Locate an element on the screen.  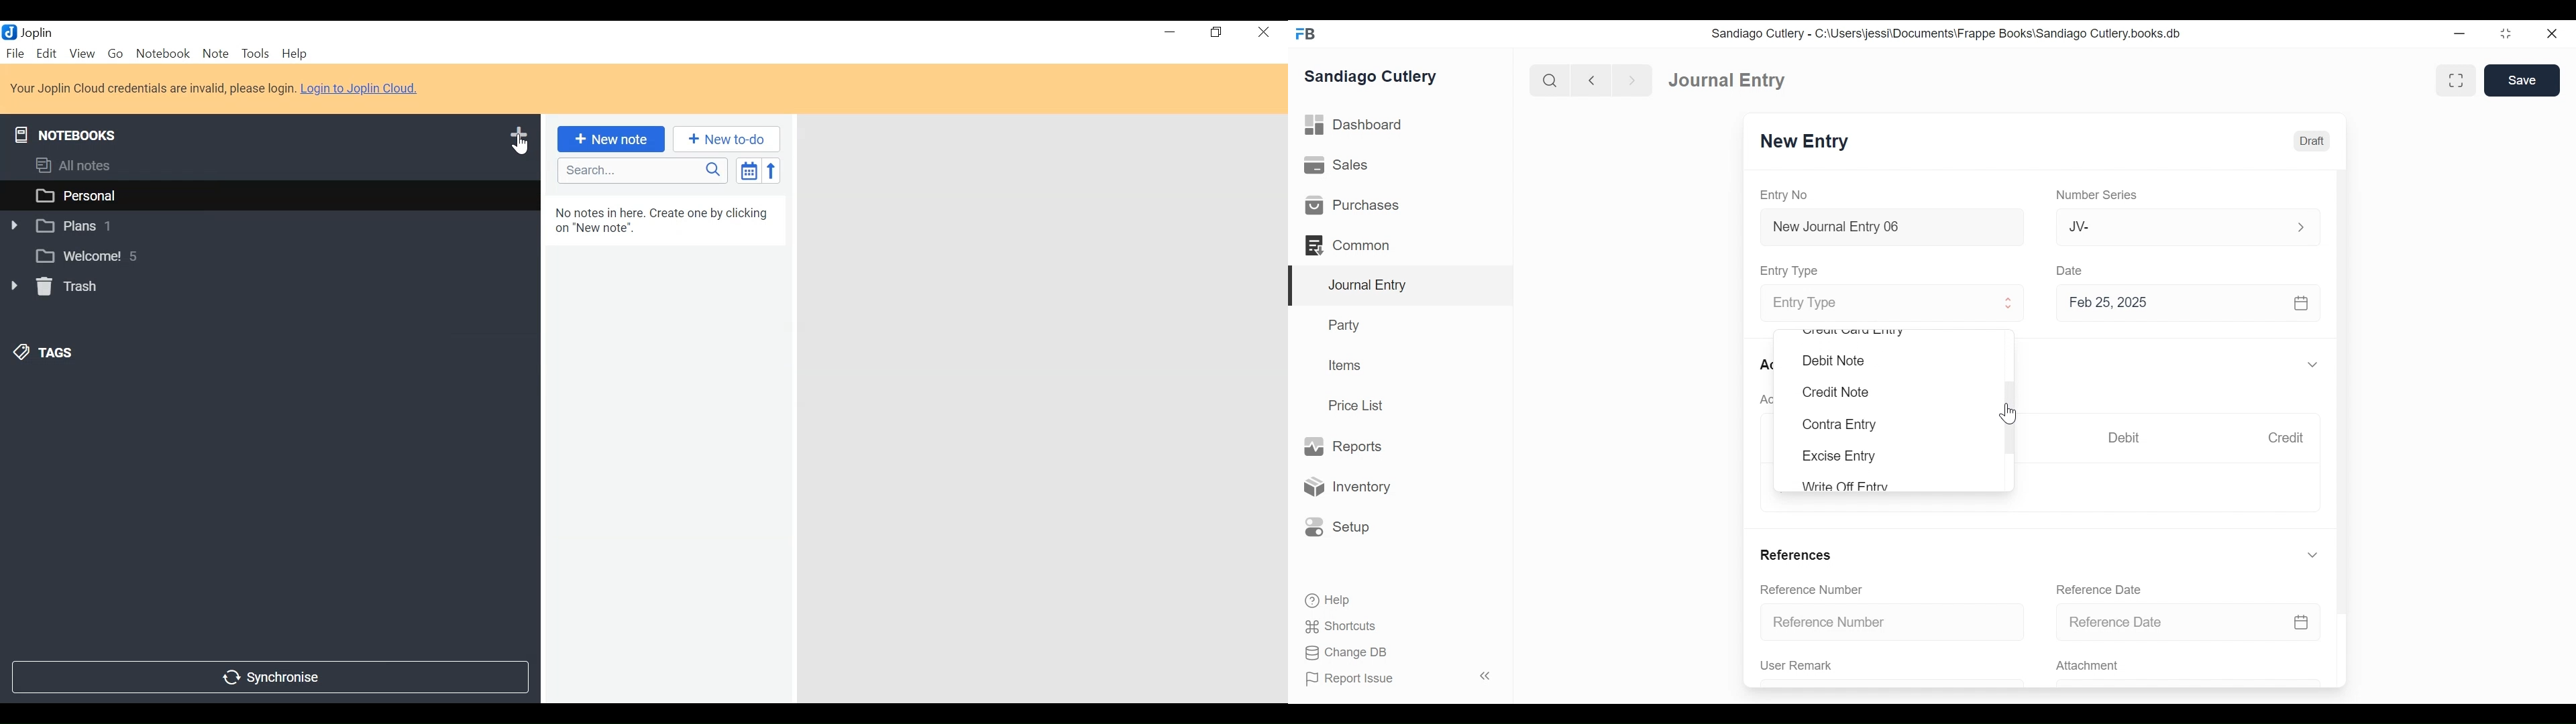
Note is located at coordinates (215, 53).